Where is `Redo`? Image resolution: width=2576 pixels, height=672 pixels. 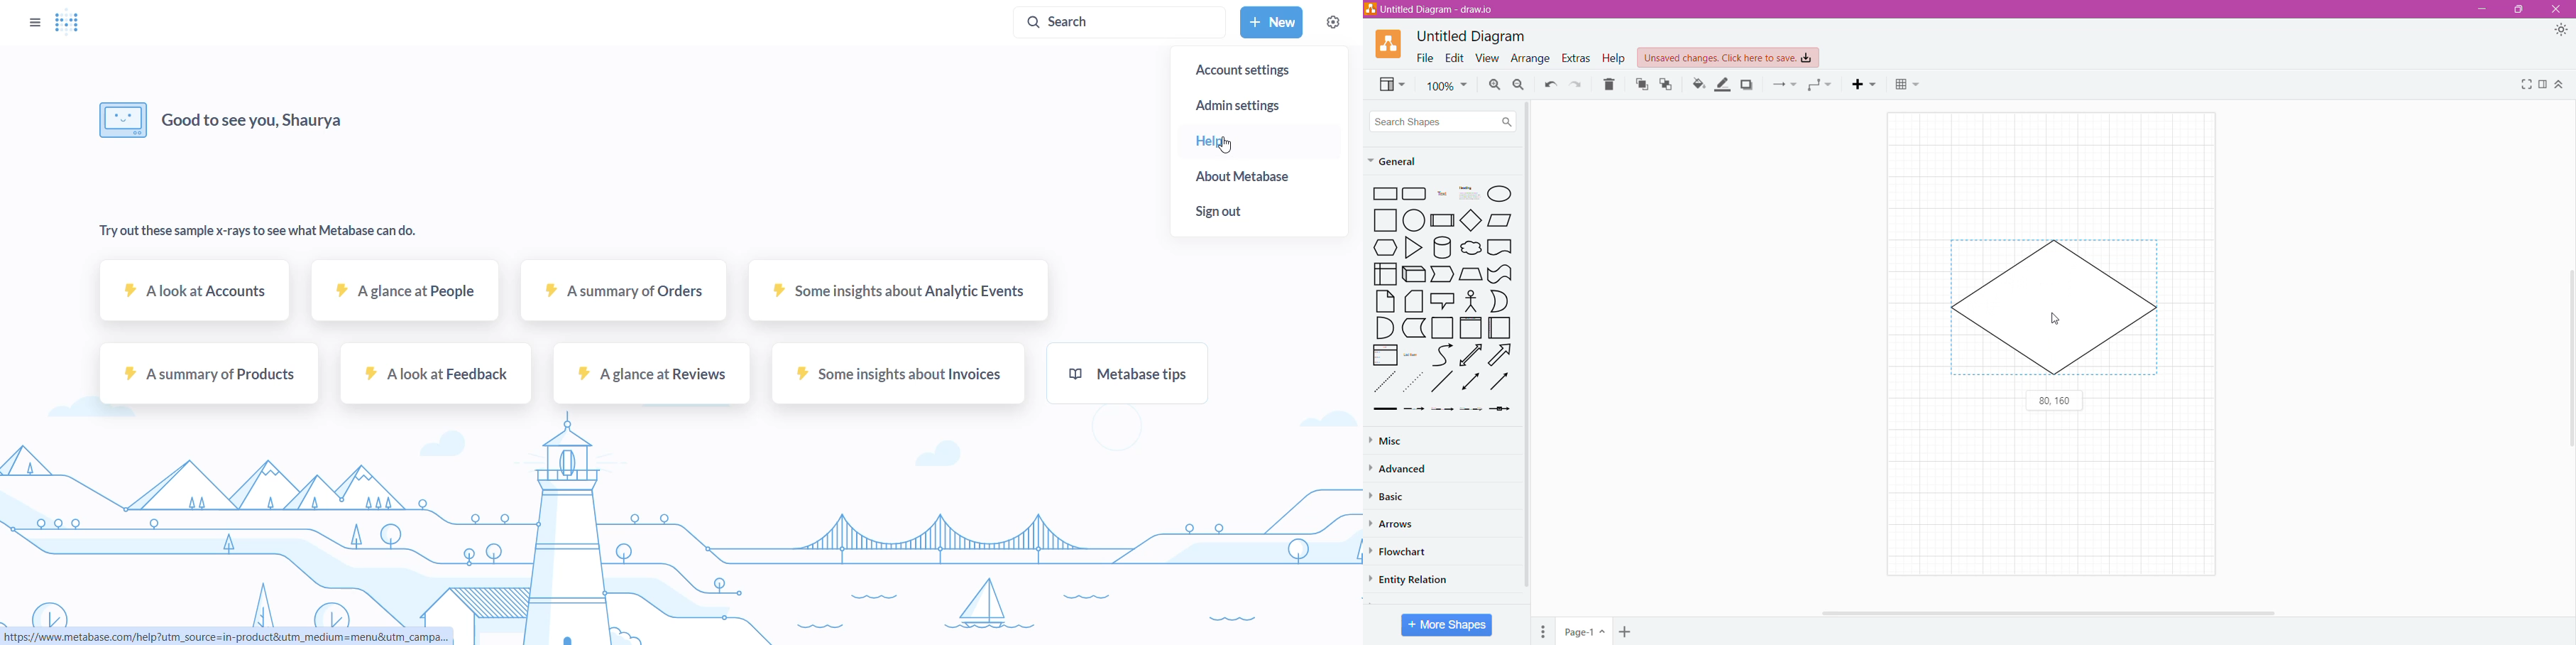 Redo is located at coordinates (1577, 85).